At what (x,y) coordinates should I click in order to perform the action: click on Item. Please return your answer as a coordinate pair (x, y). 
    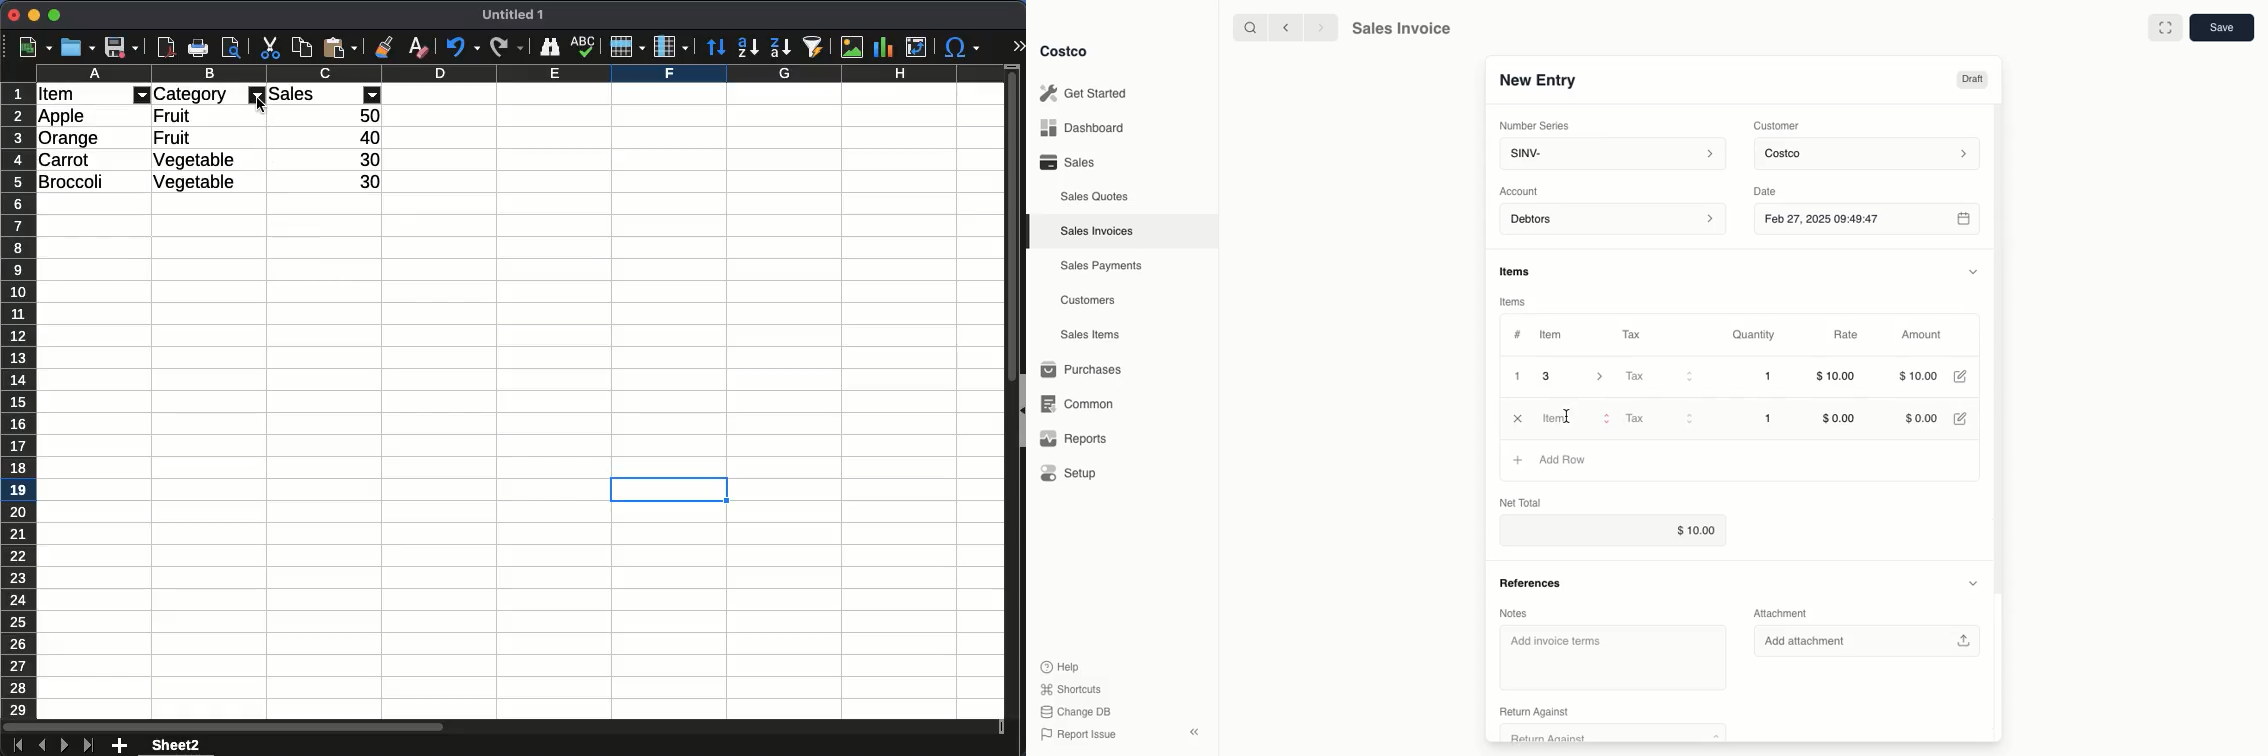
    Looking at the image, I should click on (1576, 418).